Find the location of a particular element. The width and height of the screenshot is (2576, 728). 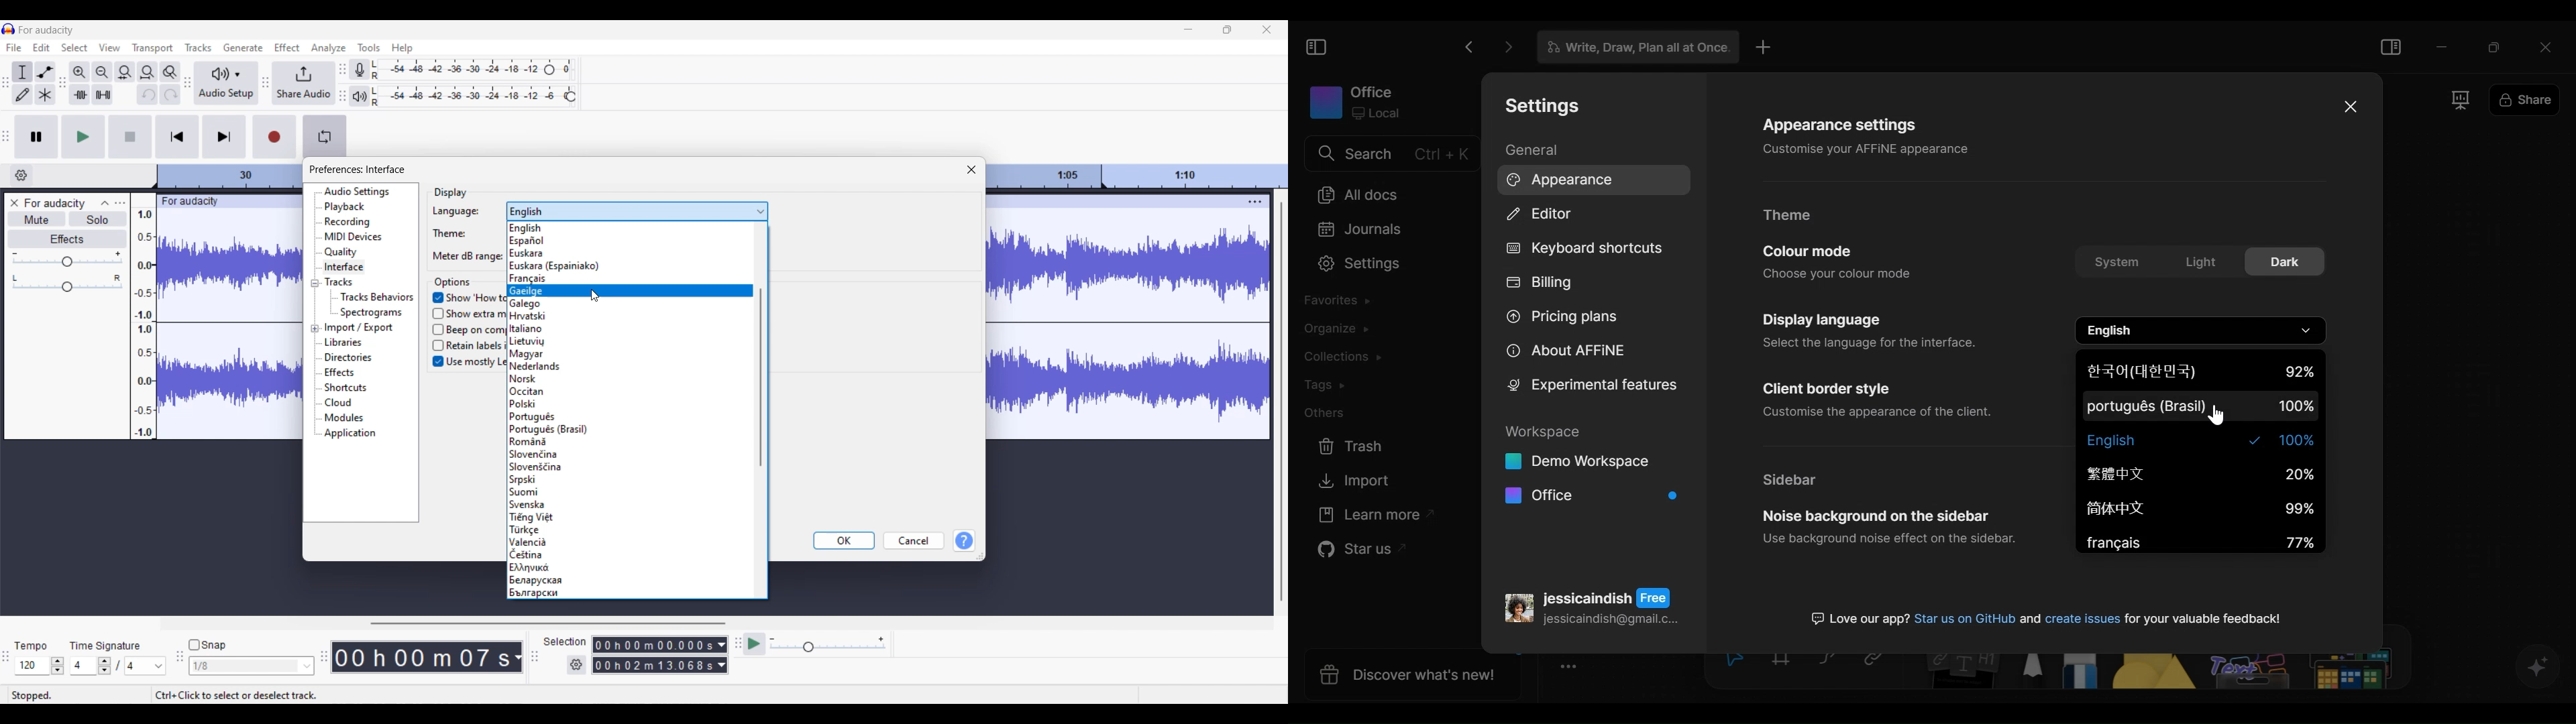

Eraser is located at coordinates (2083, 673).